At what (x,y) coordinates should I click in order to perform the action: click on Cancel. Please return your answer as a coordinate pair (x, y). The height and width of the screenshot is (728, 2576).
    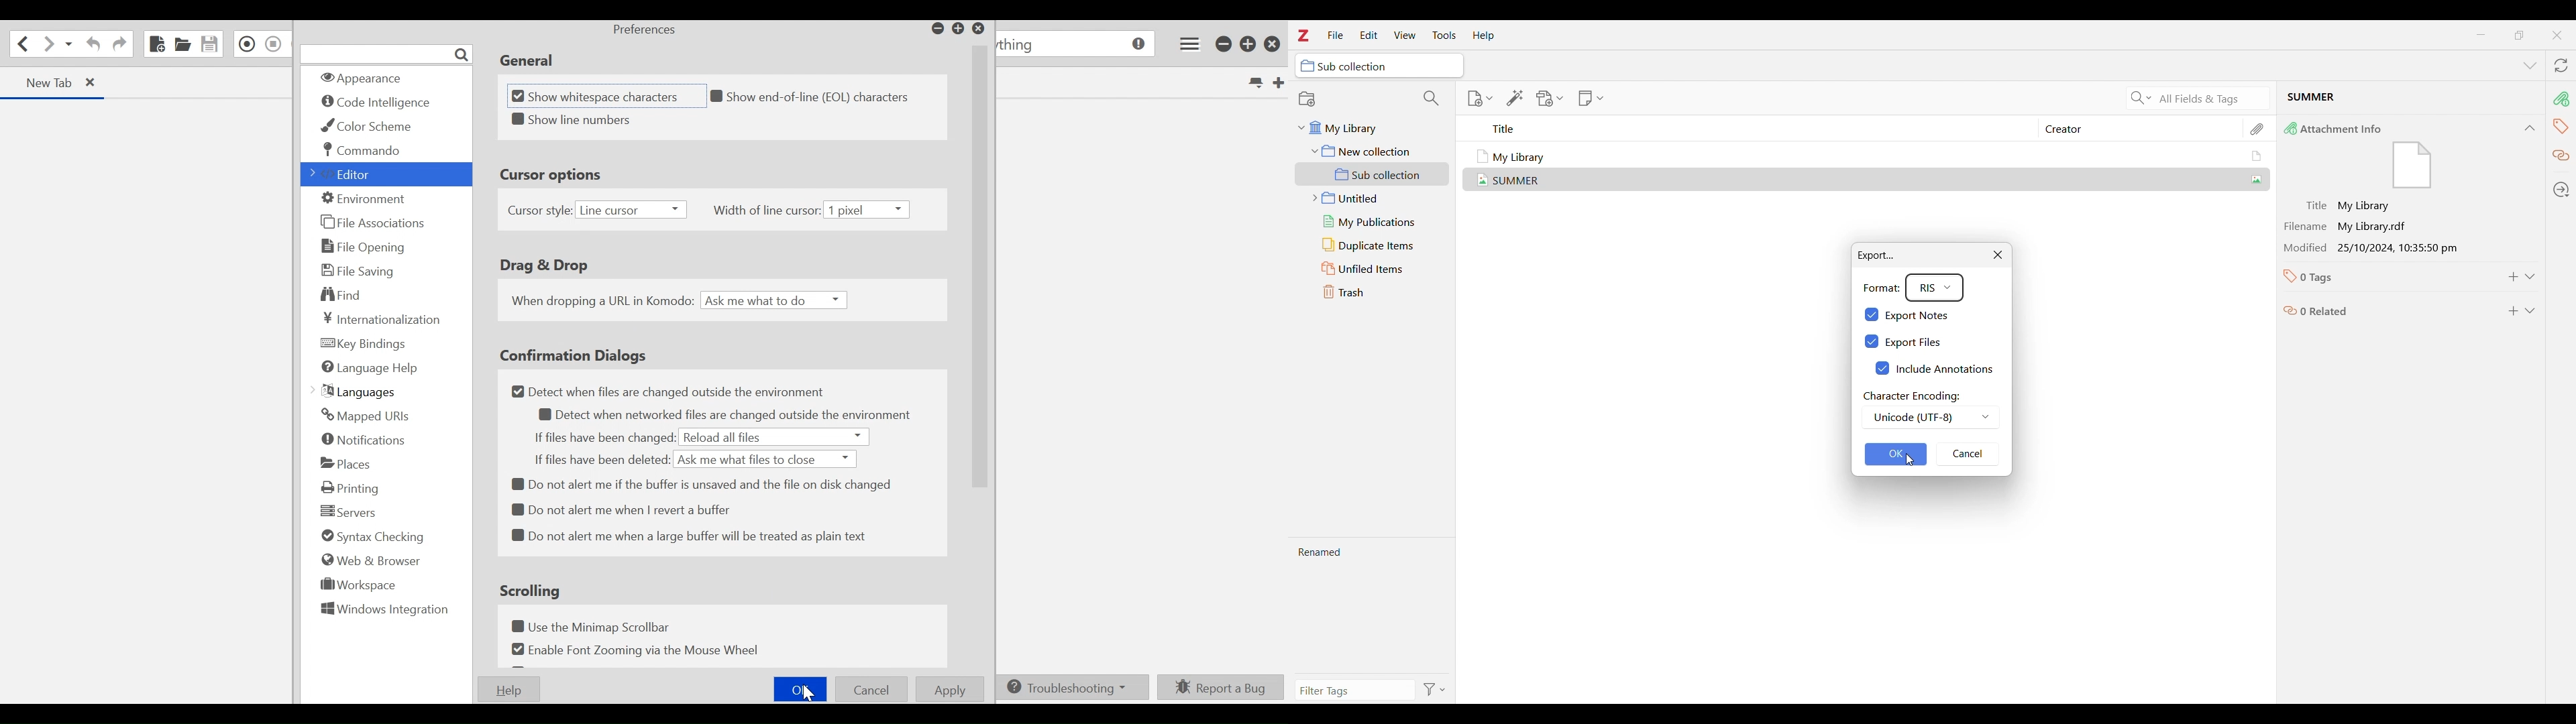
    Looking at the image, I should click on (1967, 455).